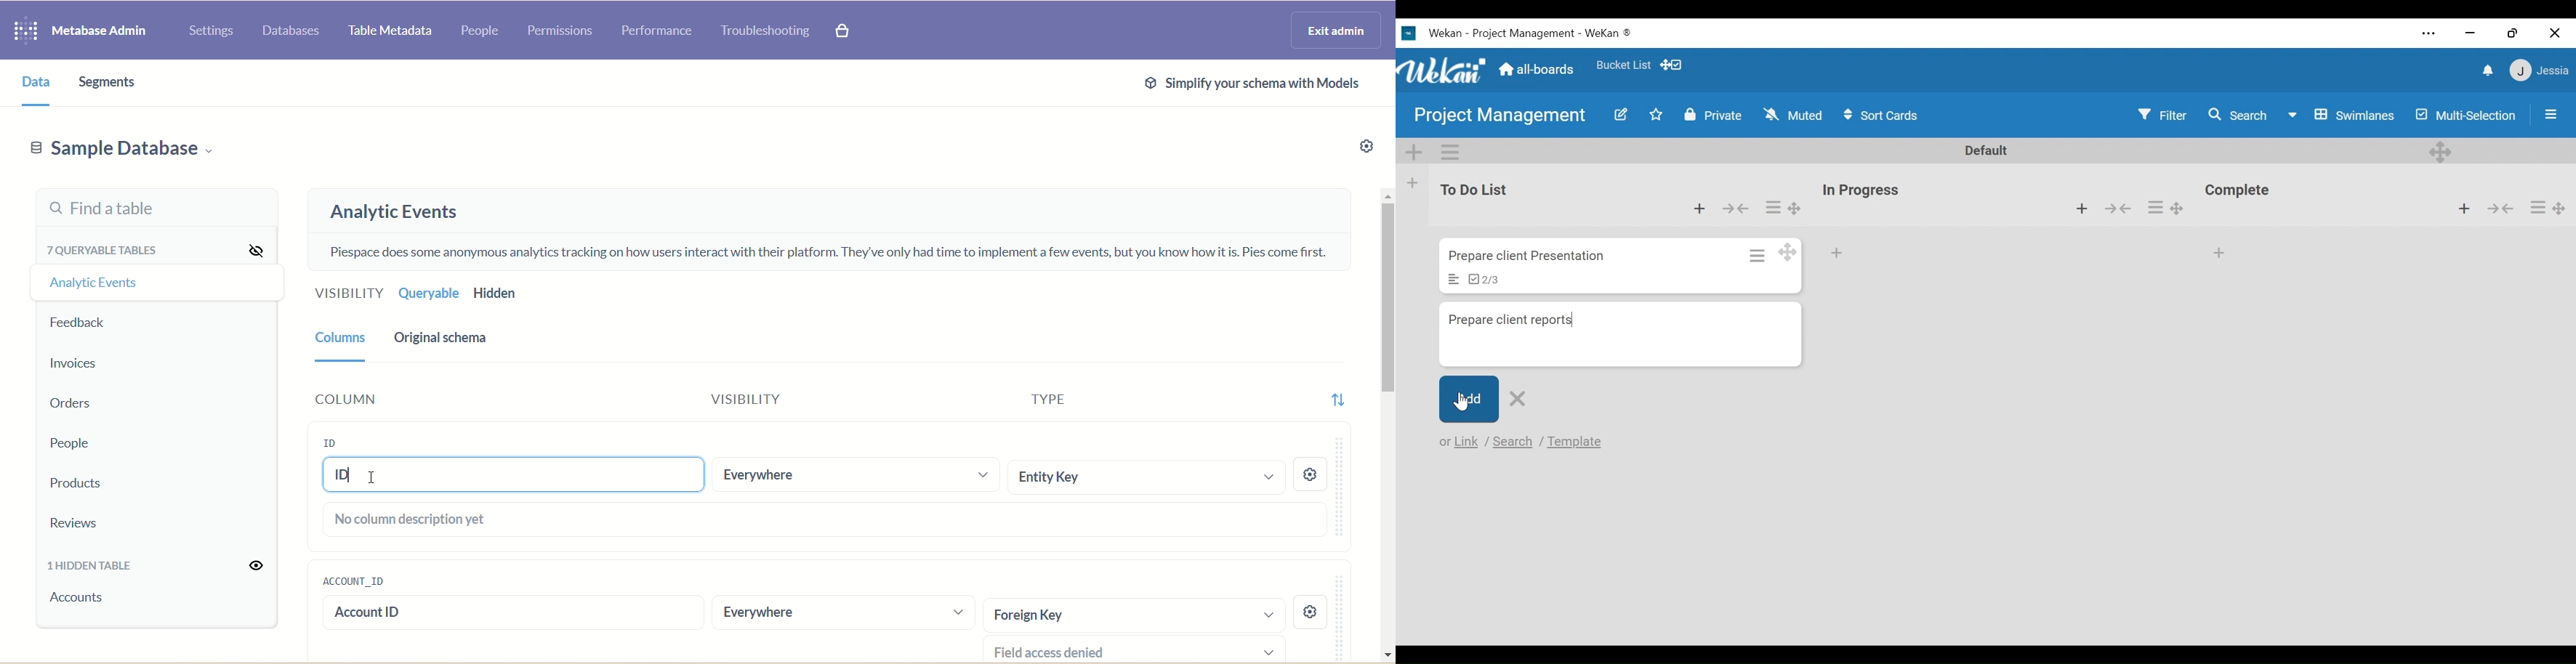  What do you see at coordinates (379, 477) in the screenshot?
I see `cursor` at bounding box center [379, 477].